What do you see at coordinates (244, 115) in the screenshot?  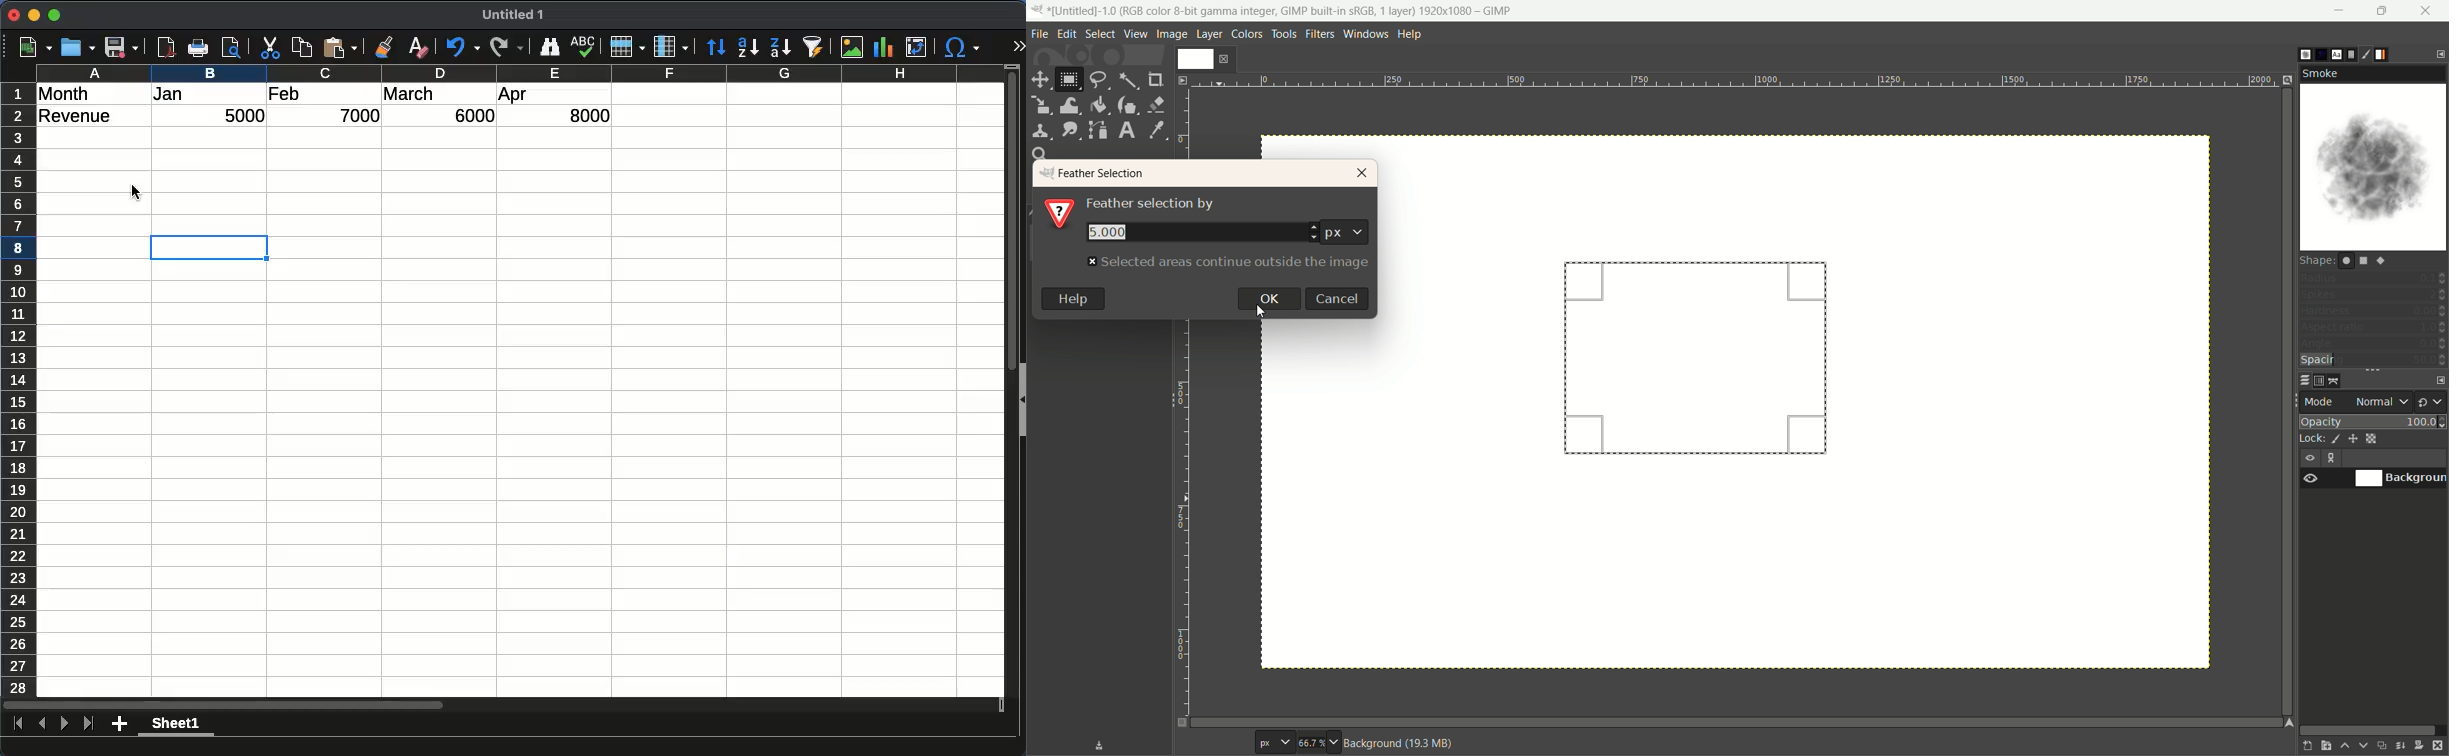 I see `5000` at bounding box center [244, 115].